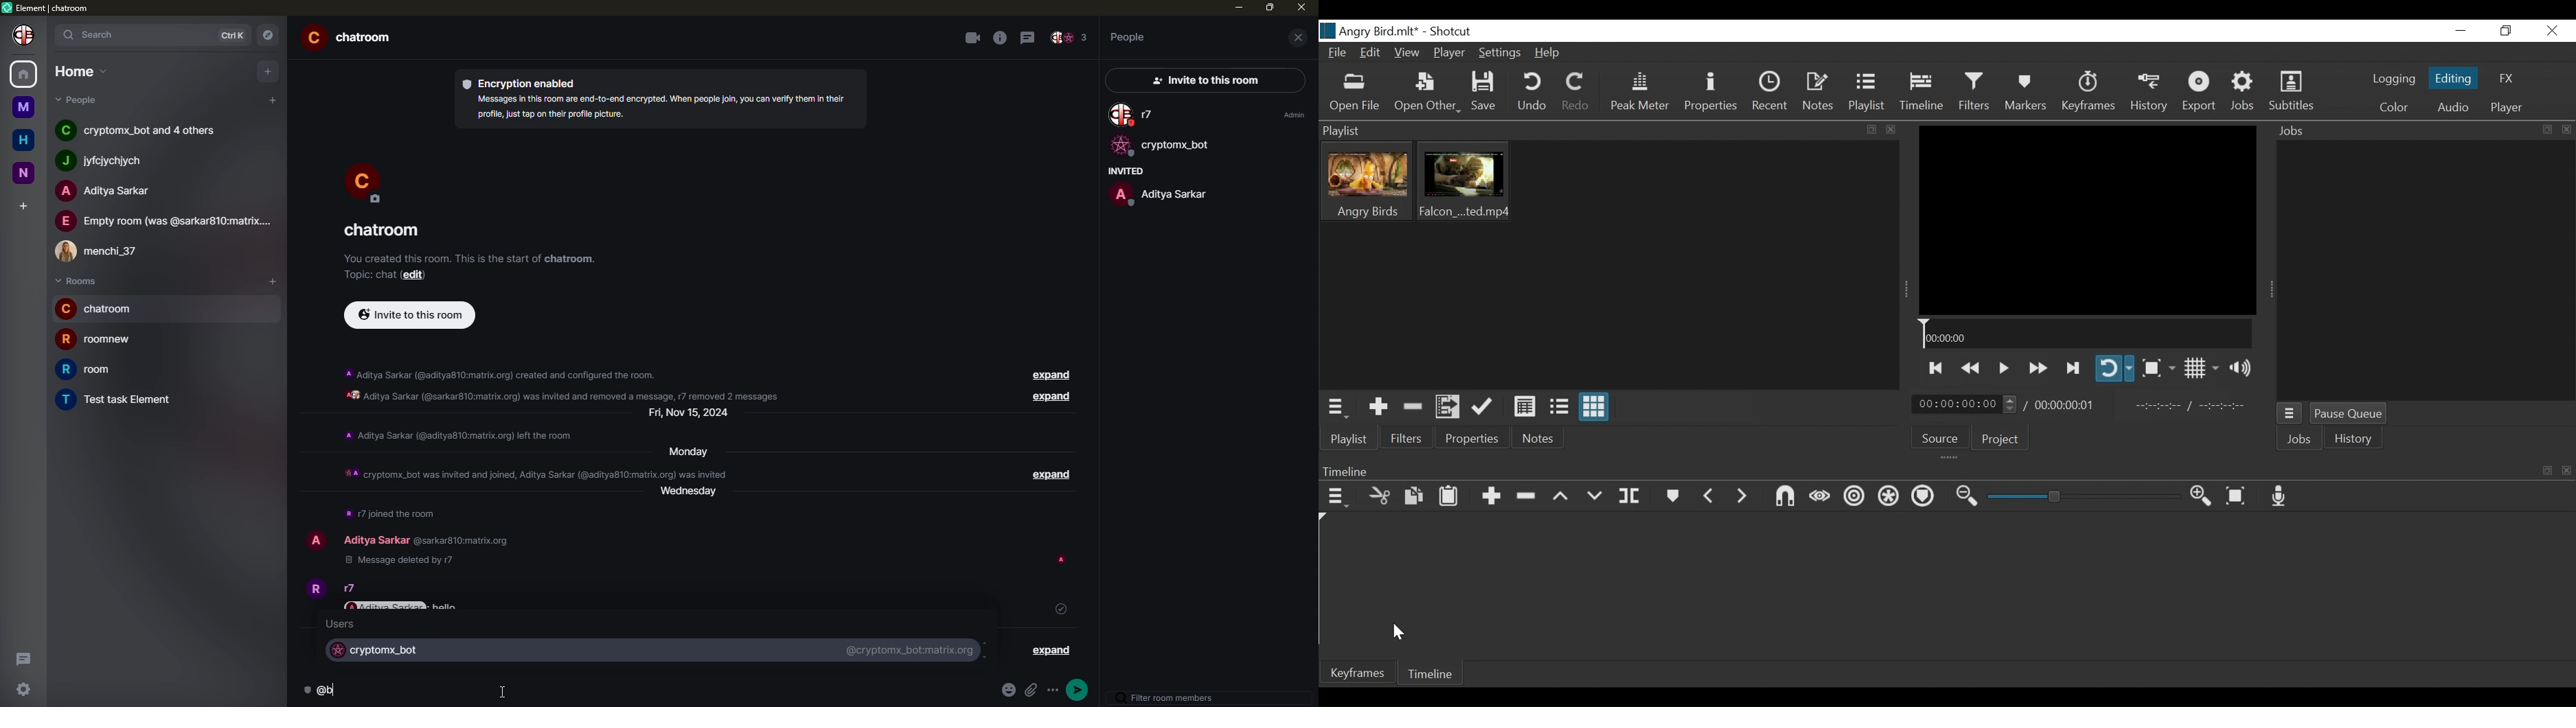 This screenshot has width=2576, height=728. I want to click on expand, so click(1045, 476).